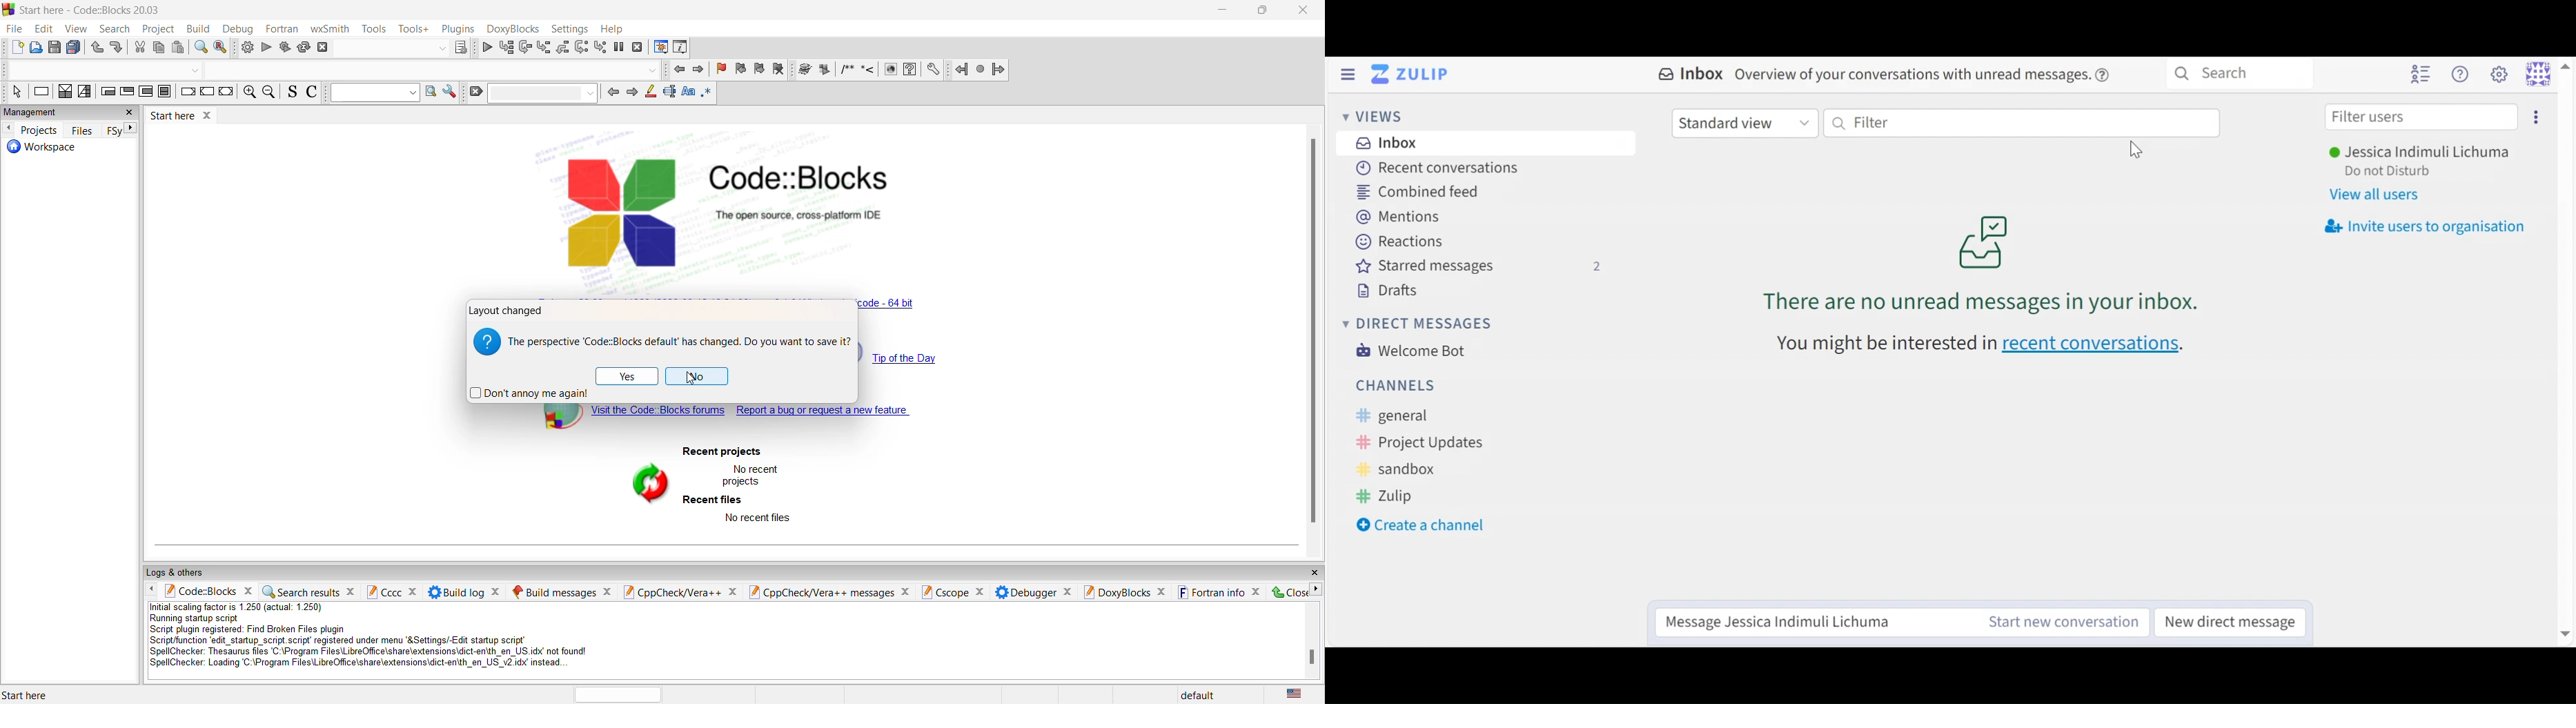 Image resolution: width=2576 pixels, height=728 pixels. I want to click on debug, so click(238, 29).